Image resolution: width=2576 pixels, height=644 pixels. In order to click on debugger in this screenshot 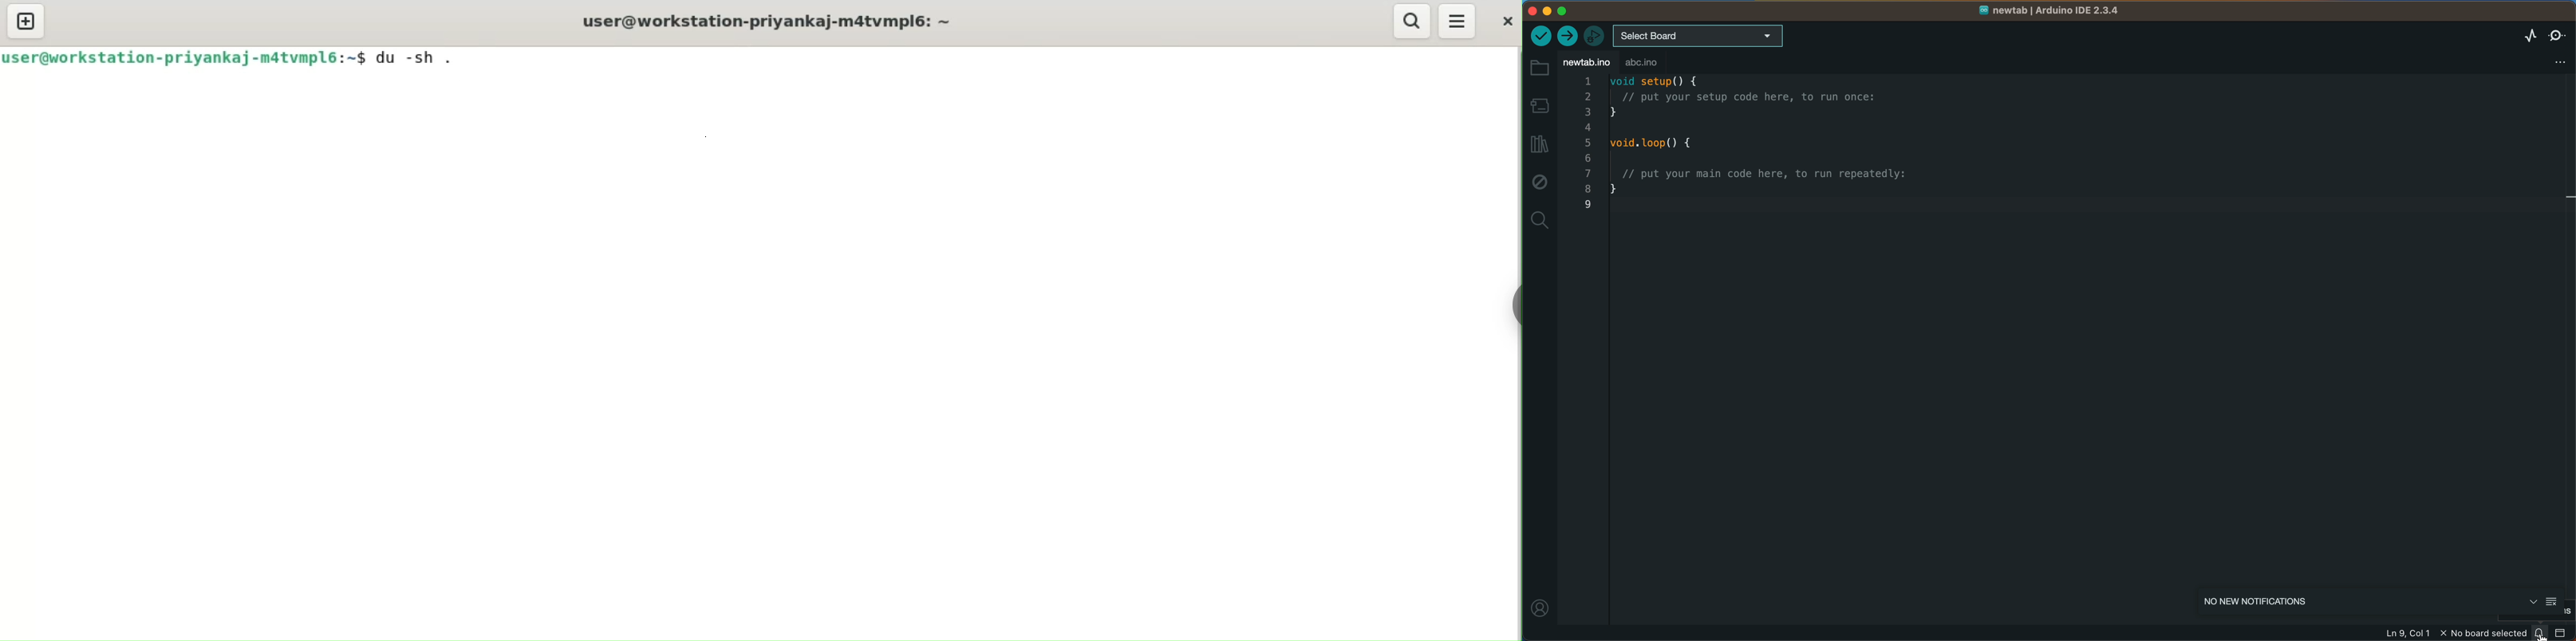, I will do `click(1595, 34)`.